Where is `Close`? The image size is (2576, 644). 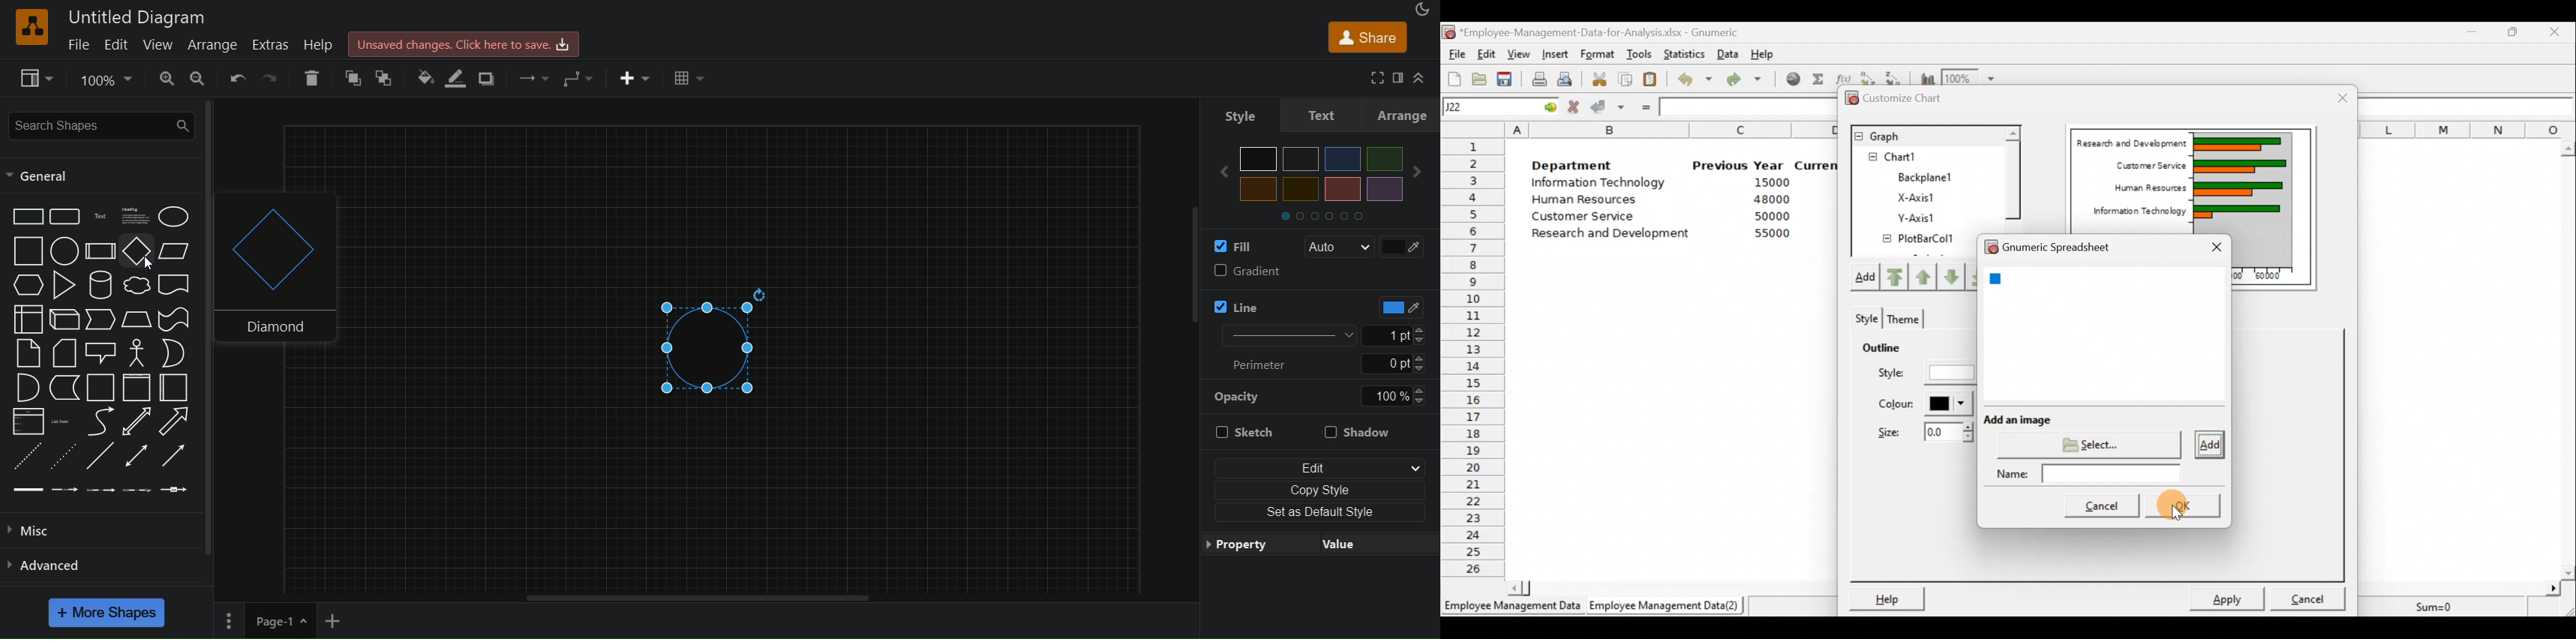 Close is located at coordinates (2558, 31).